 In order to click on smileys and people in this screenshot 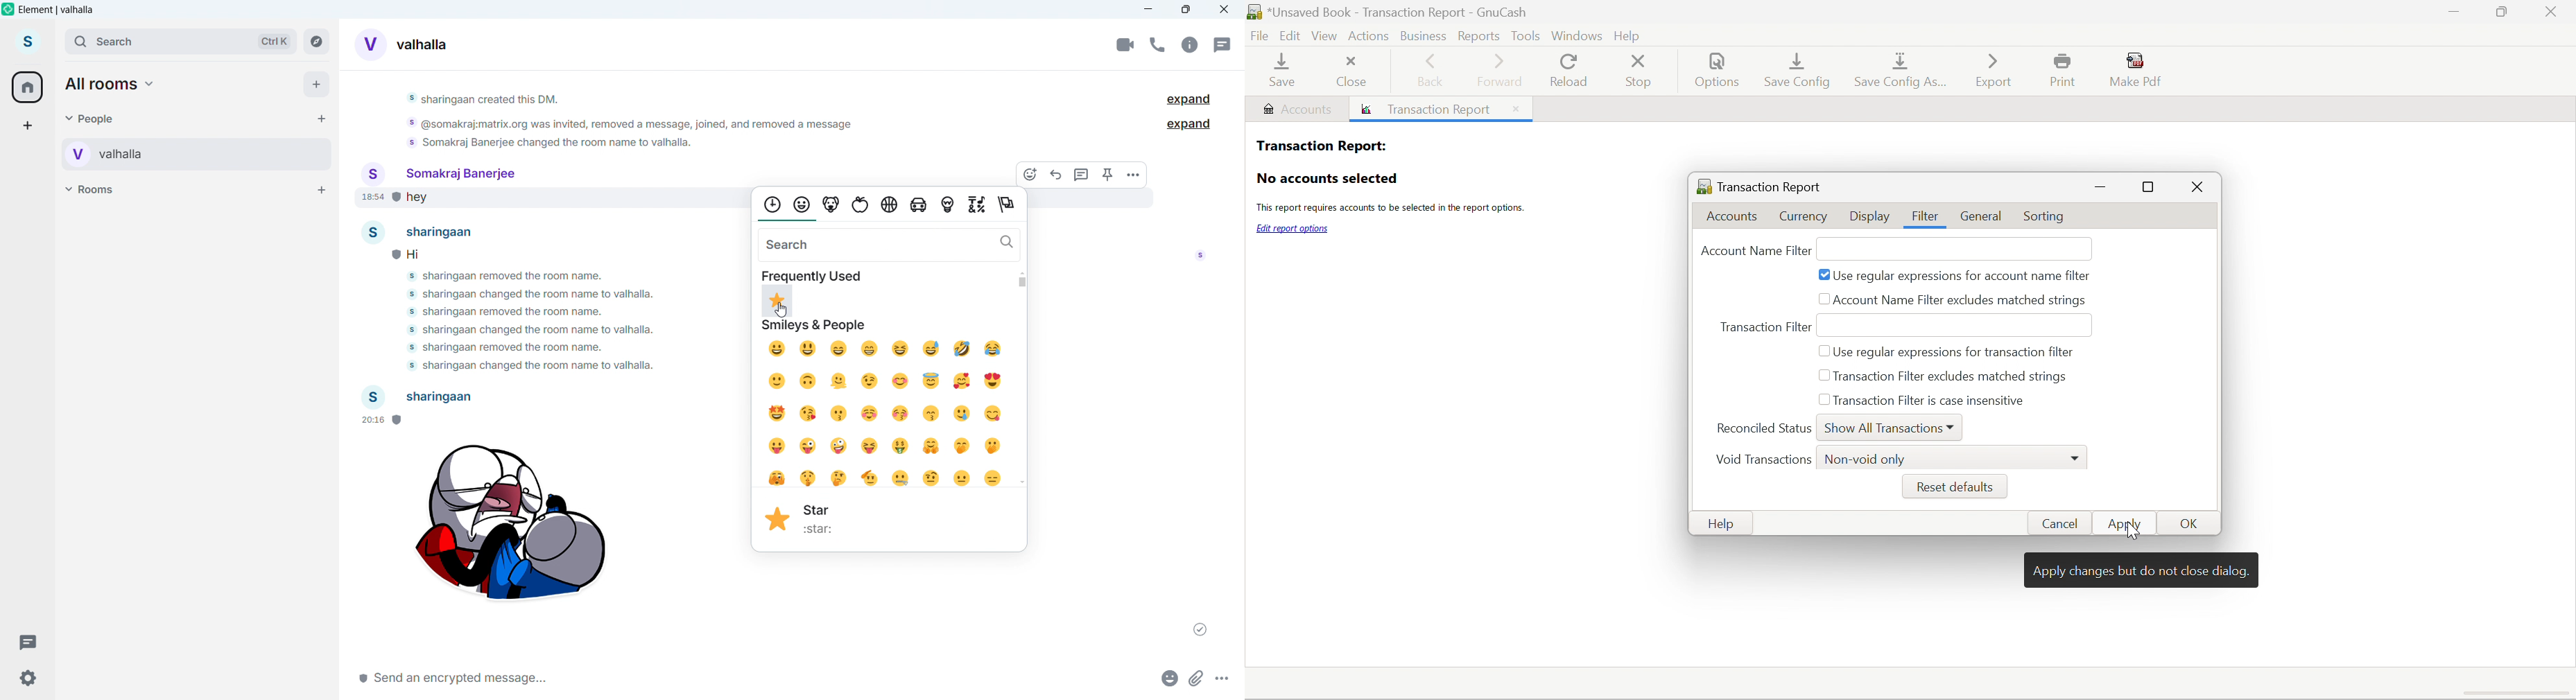, I will do `click(805, 204)`.